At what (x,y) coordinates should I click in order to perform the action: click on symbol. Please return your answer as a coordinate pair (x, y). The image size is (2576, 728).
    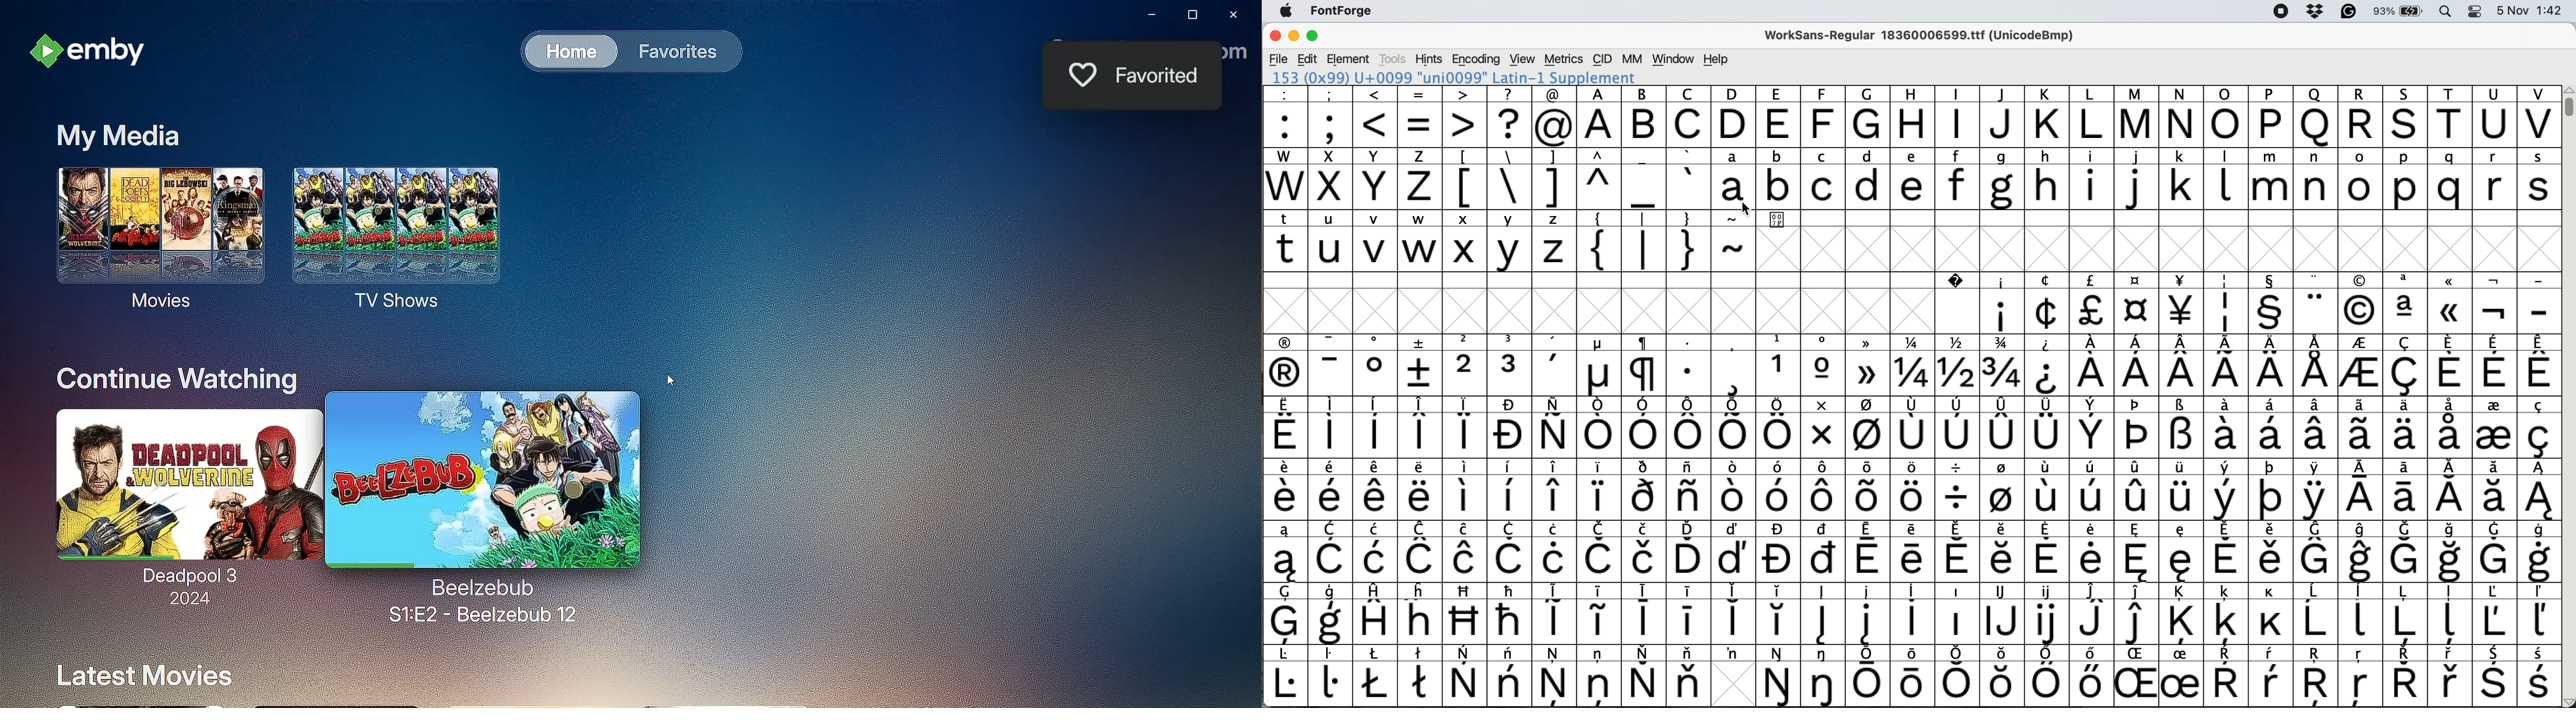
    Looking at the image, I should click on (2408, 426).